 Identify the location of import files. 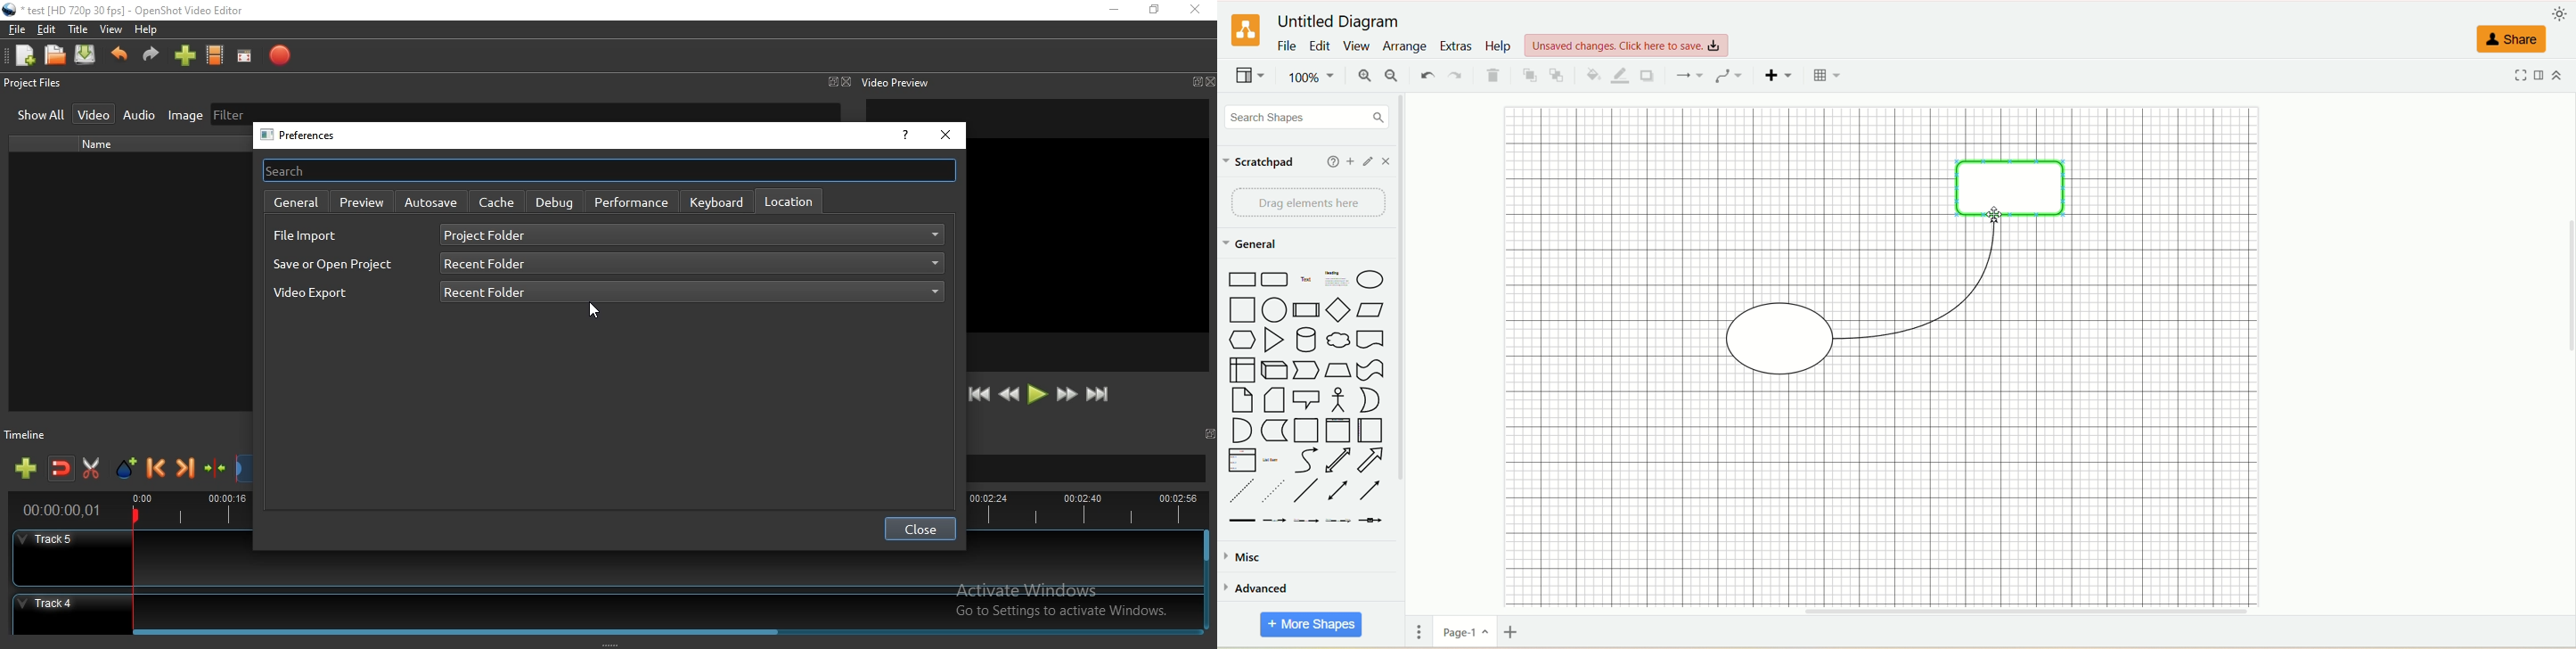
(184, 58).